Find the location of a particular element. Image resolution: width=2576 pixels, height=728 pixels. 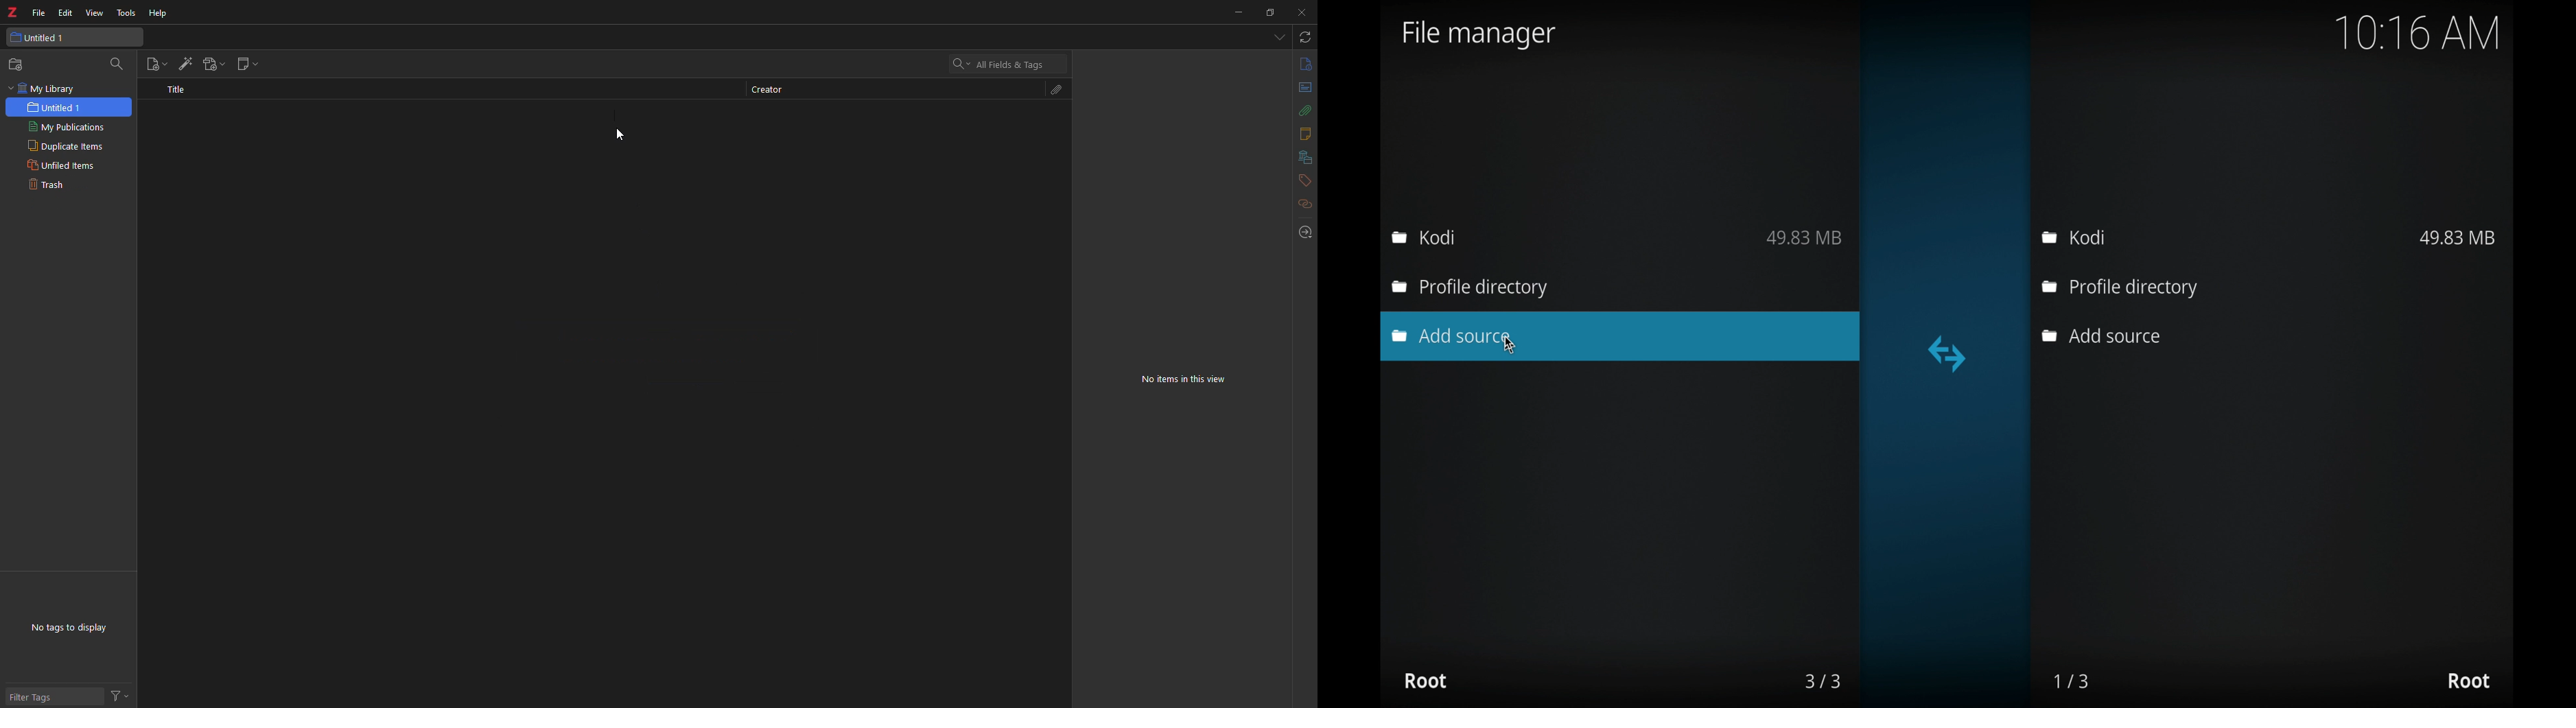

49.83 MB is located at coordinates (1805, 238).